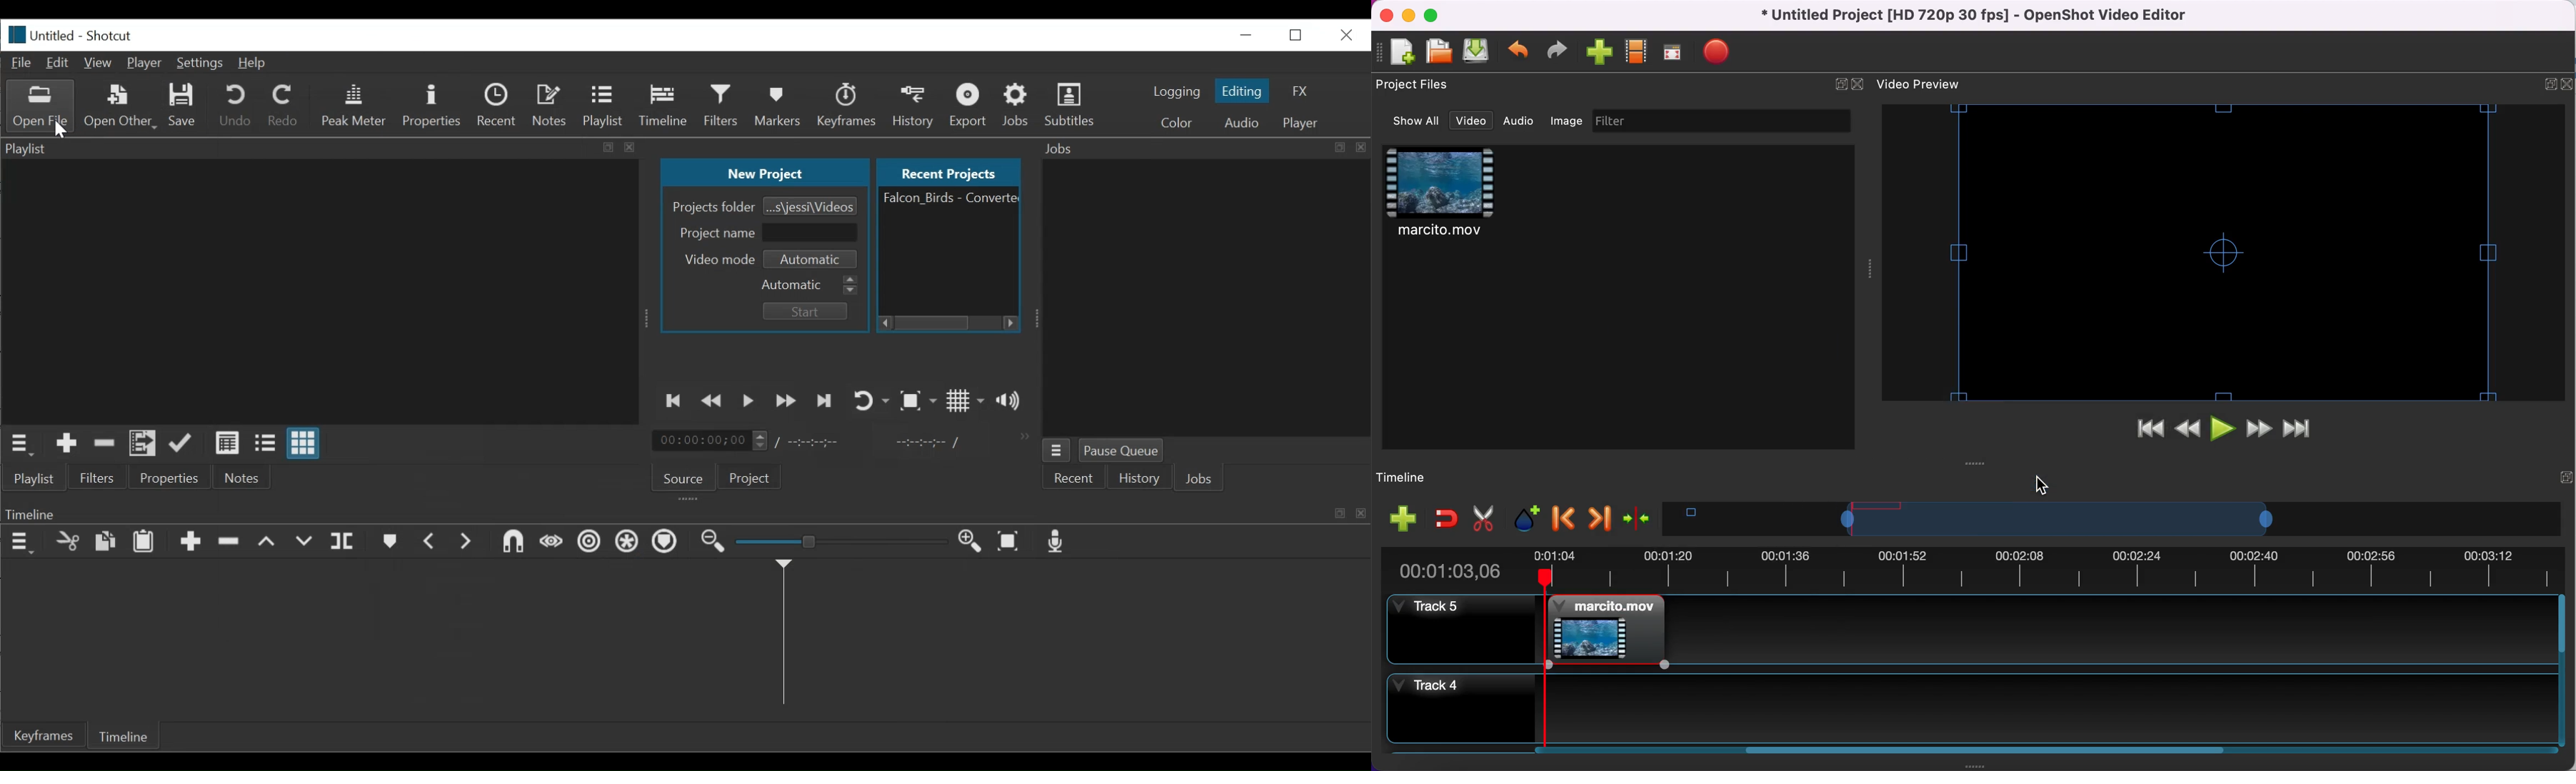  What do you see at coordinates (43, 735) in the screenshot?
I see `Keyframe ` at bounding box center [43, 735].